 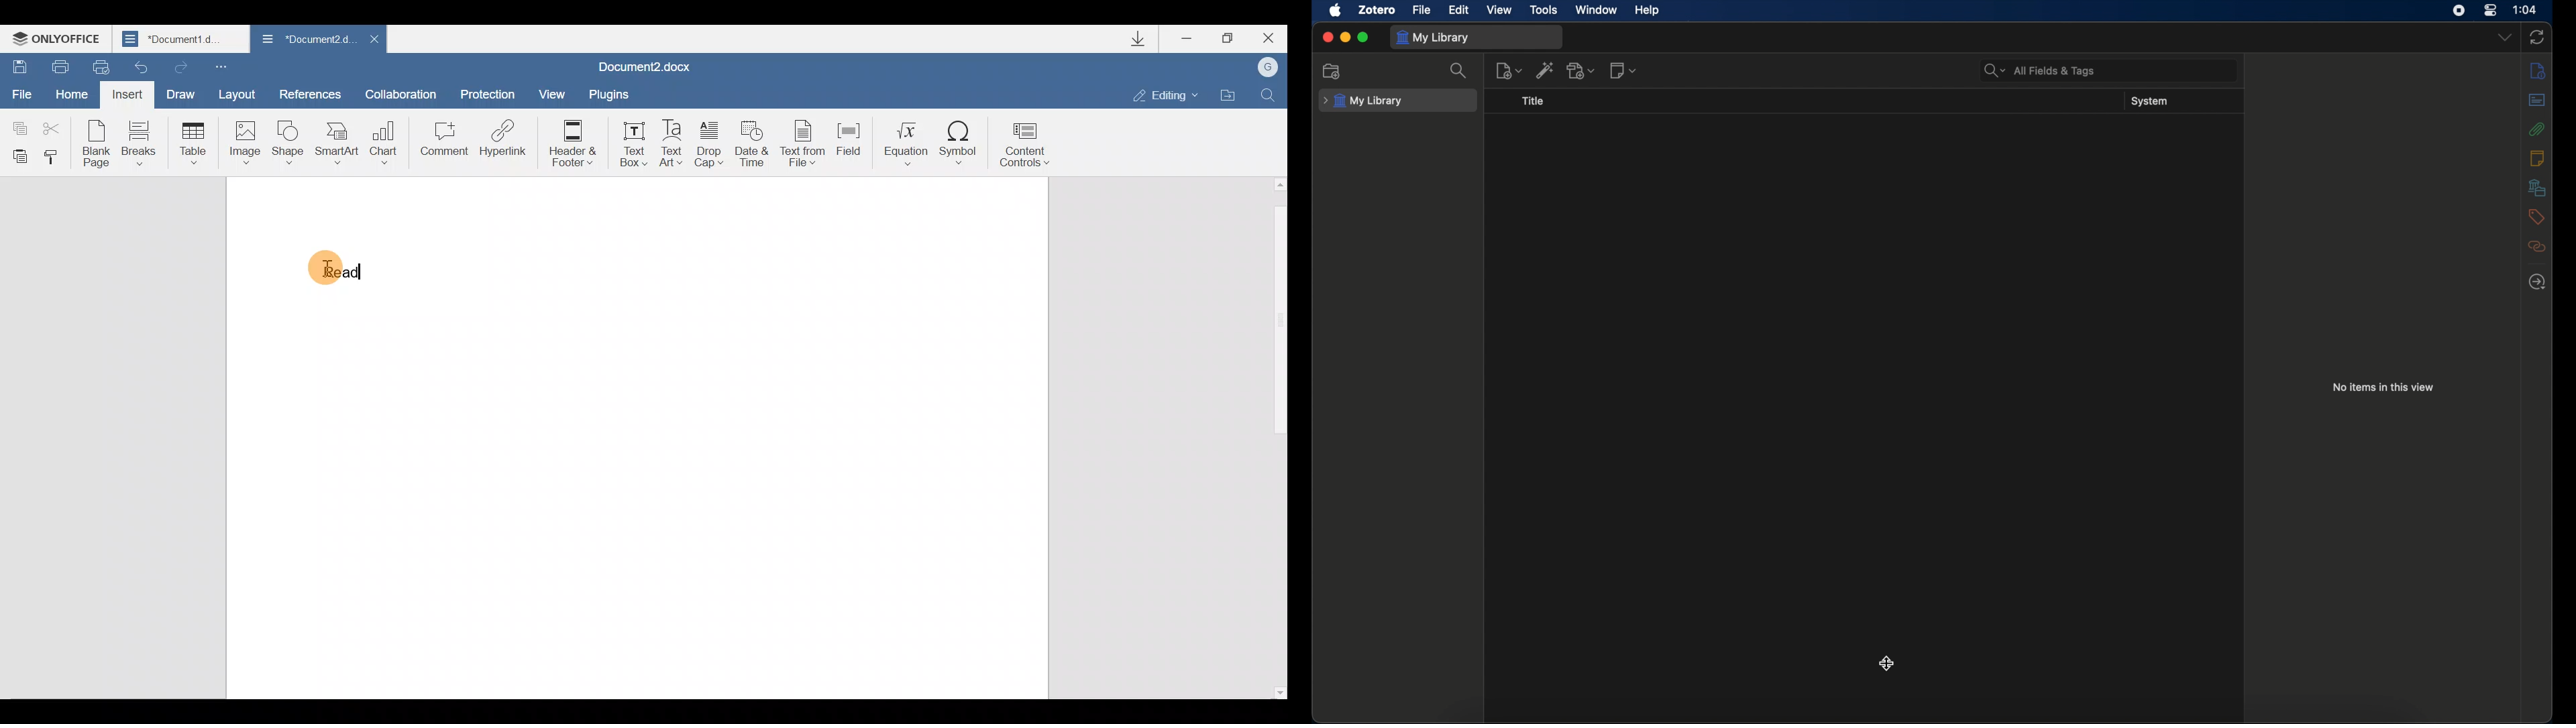 I want to click on notes, so click(x=2537, y=158).